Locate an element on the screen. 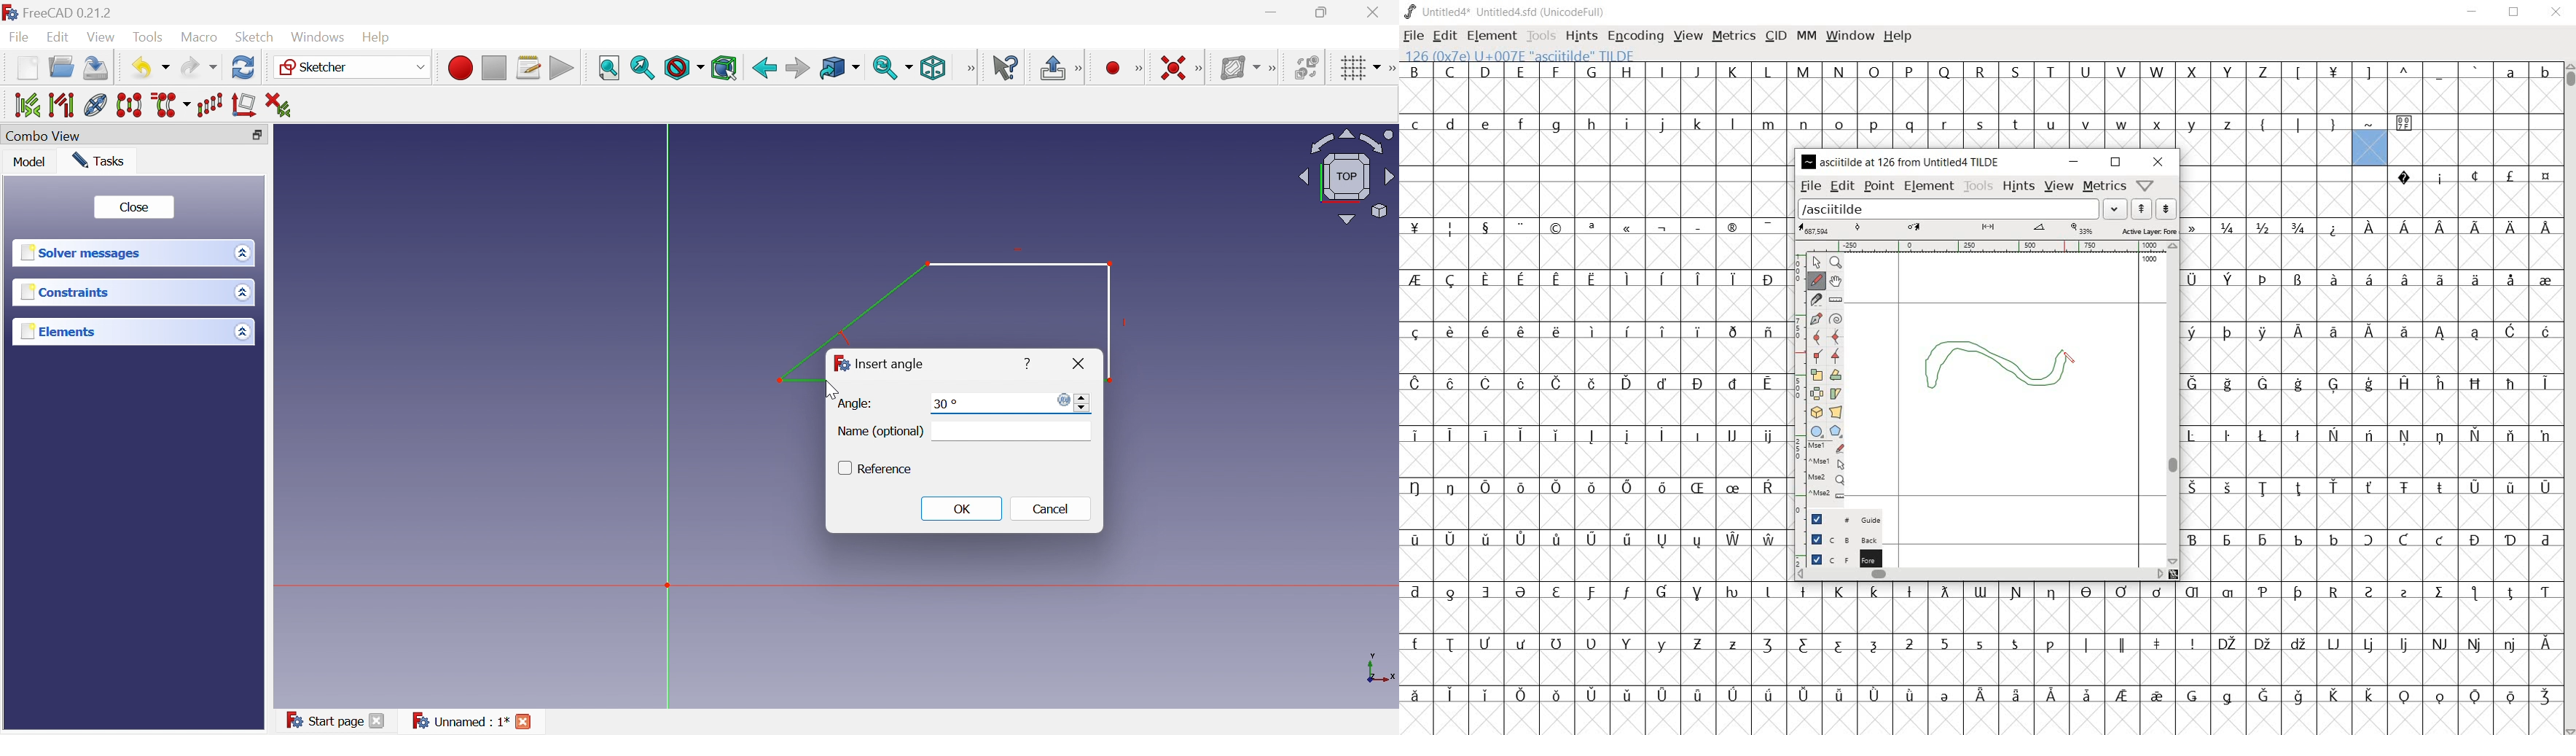  Isometric is located at coordinates (934, 68).